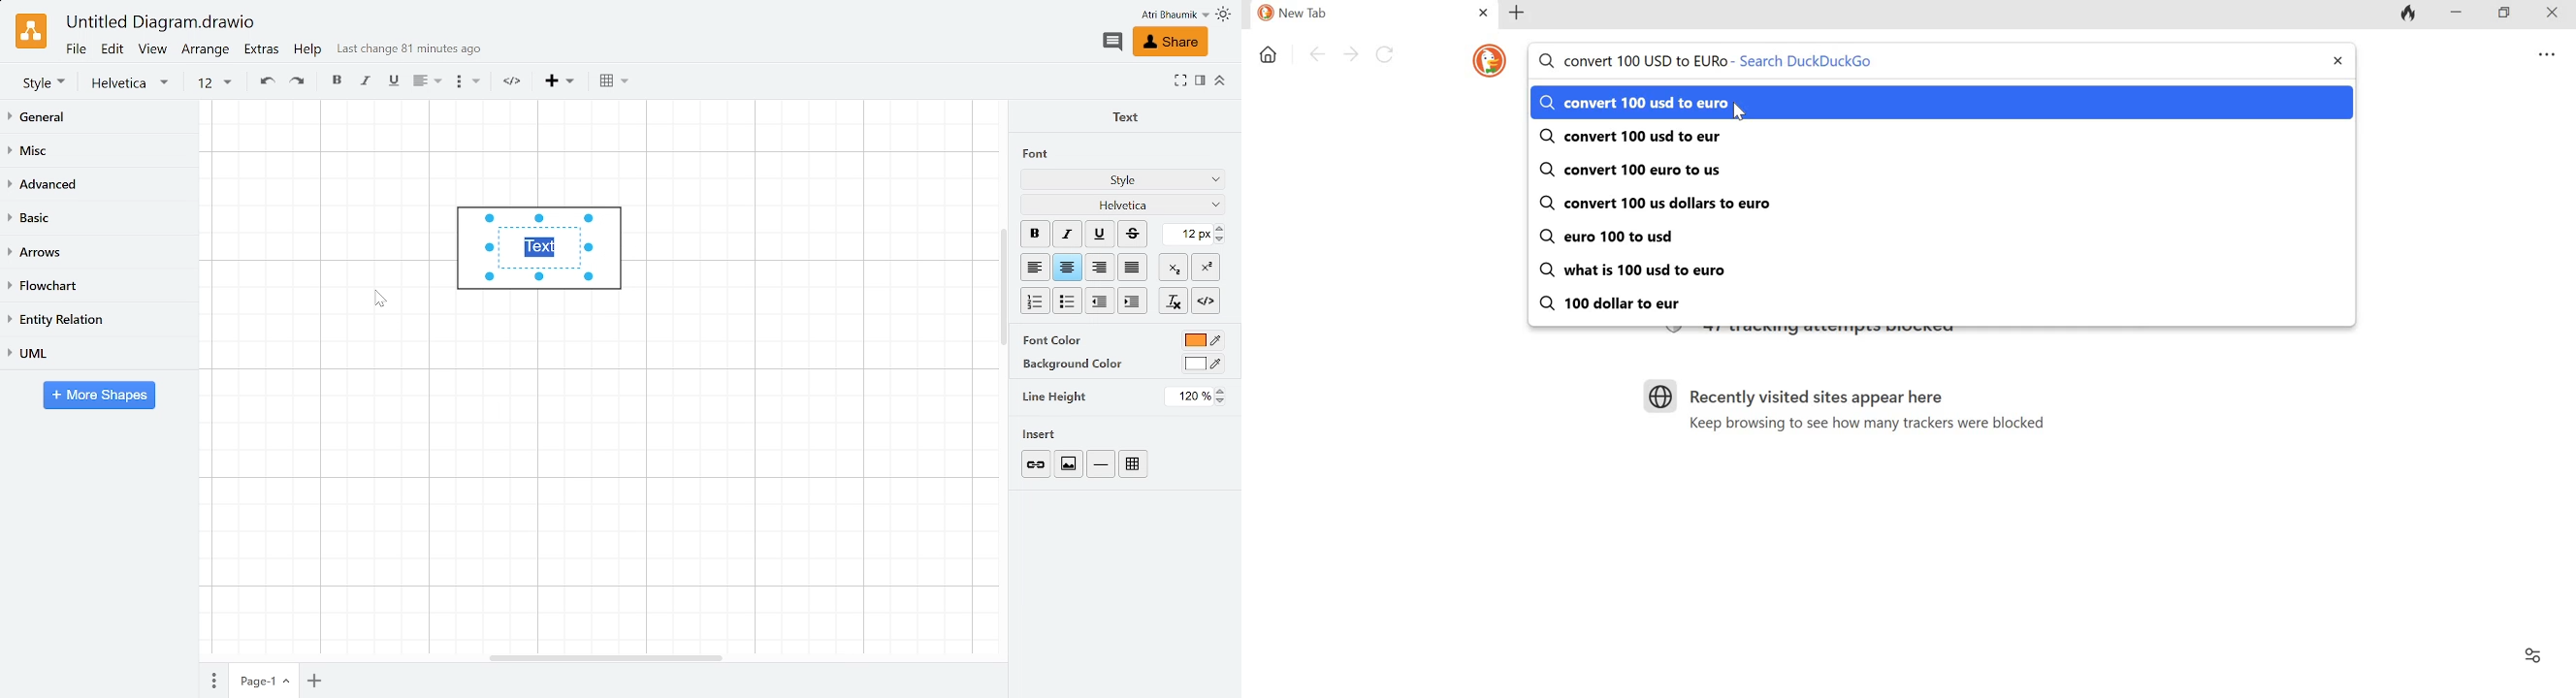 The height and width of the screenshot is (700, 2576). What do you see at coordinates (1068, 268) in the screenshot?
I see `center` at bounding box center [1068, 268].